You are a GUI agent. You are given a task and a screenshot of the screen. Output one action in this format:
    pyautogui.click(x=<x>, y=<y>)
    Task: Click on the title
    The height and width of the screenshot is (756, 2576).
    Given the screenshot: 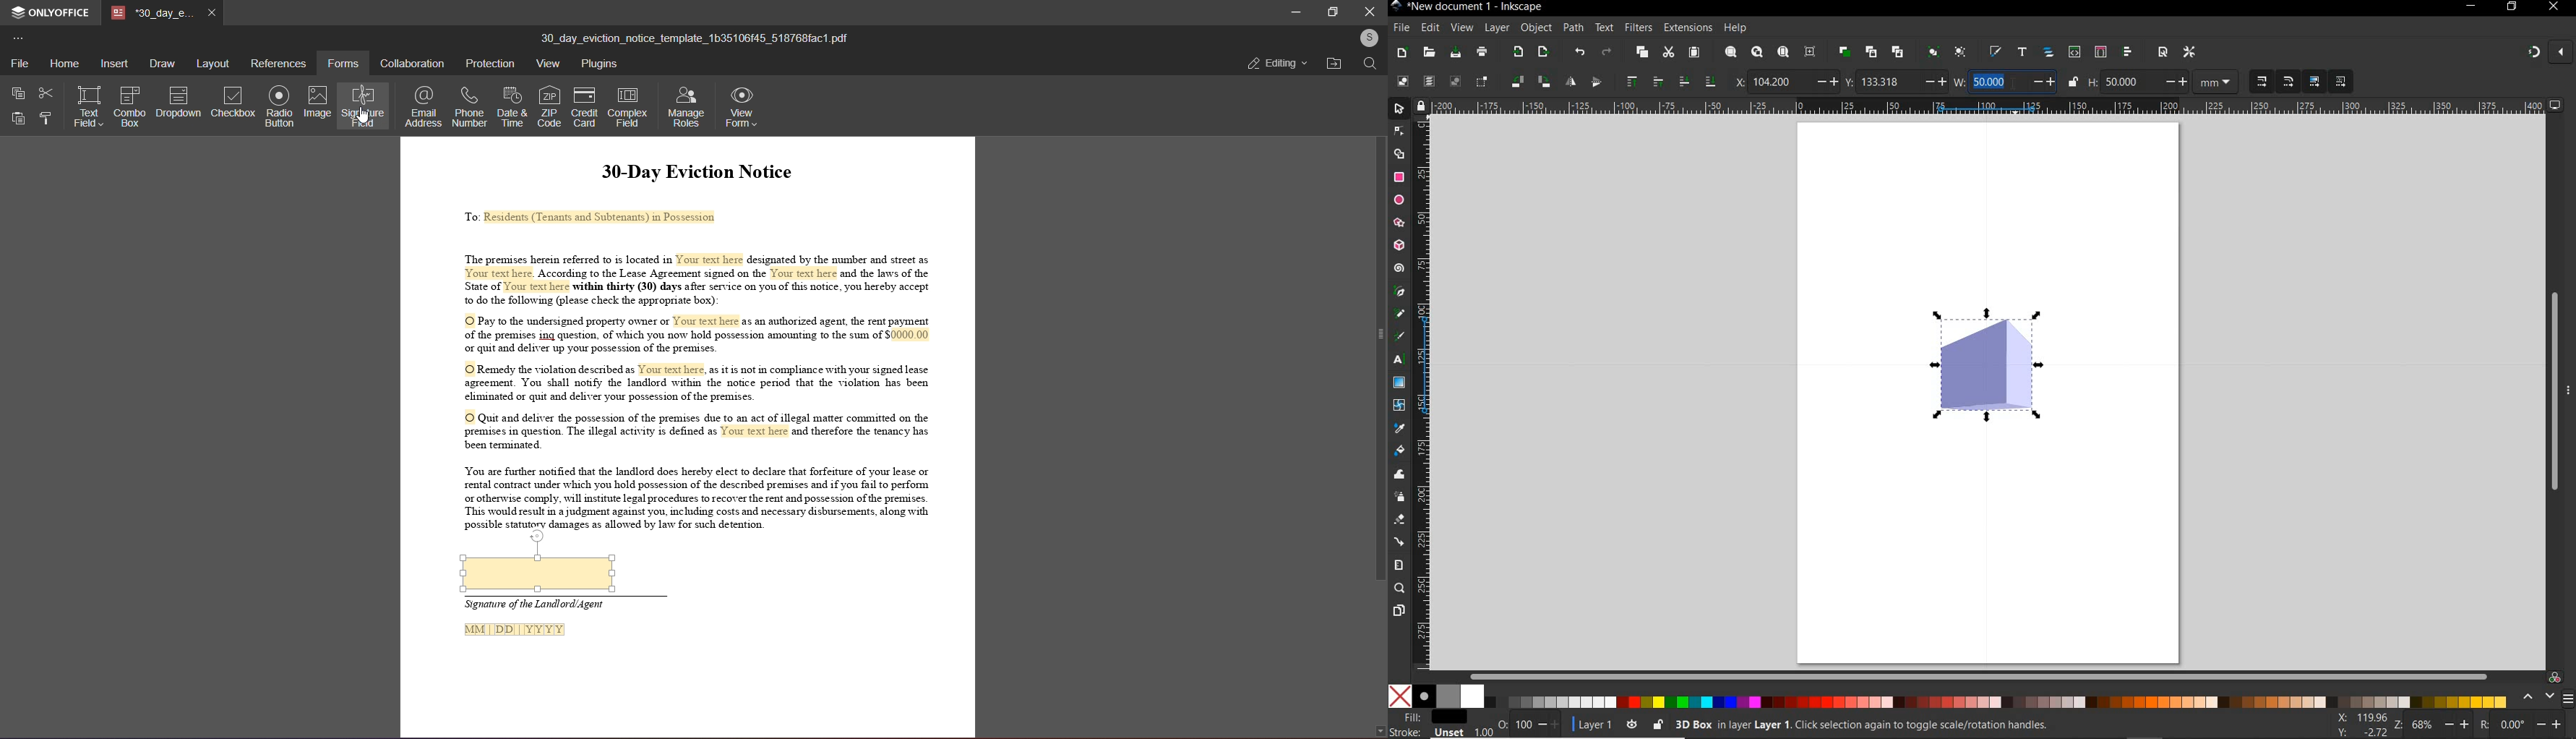 What is the action you would take?
    pyautogui.click(x=1475, y=8)
    